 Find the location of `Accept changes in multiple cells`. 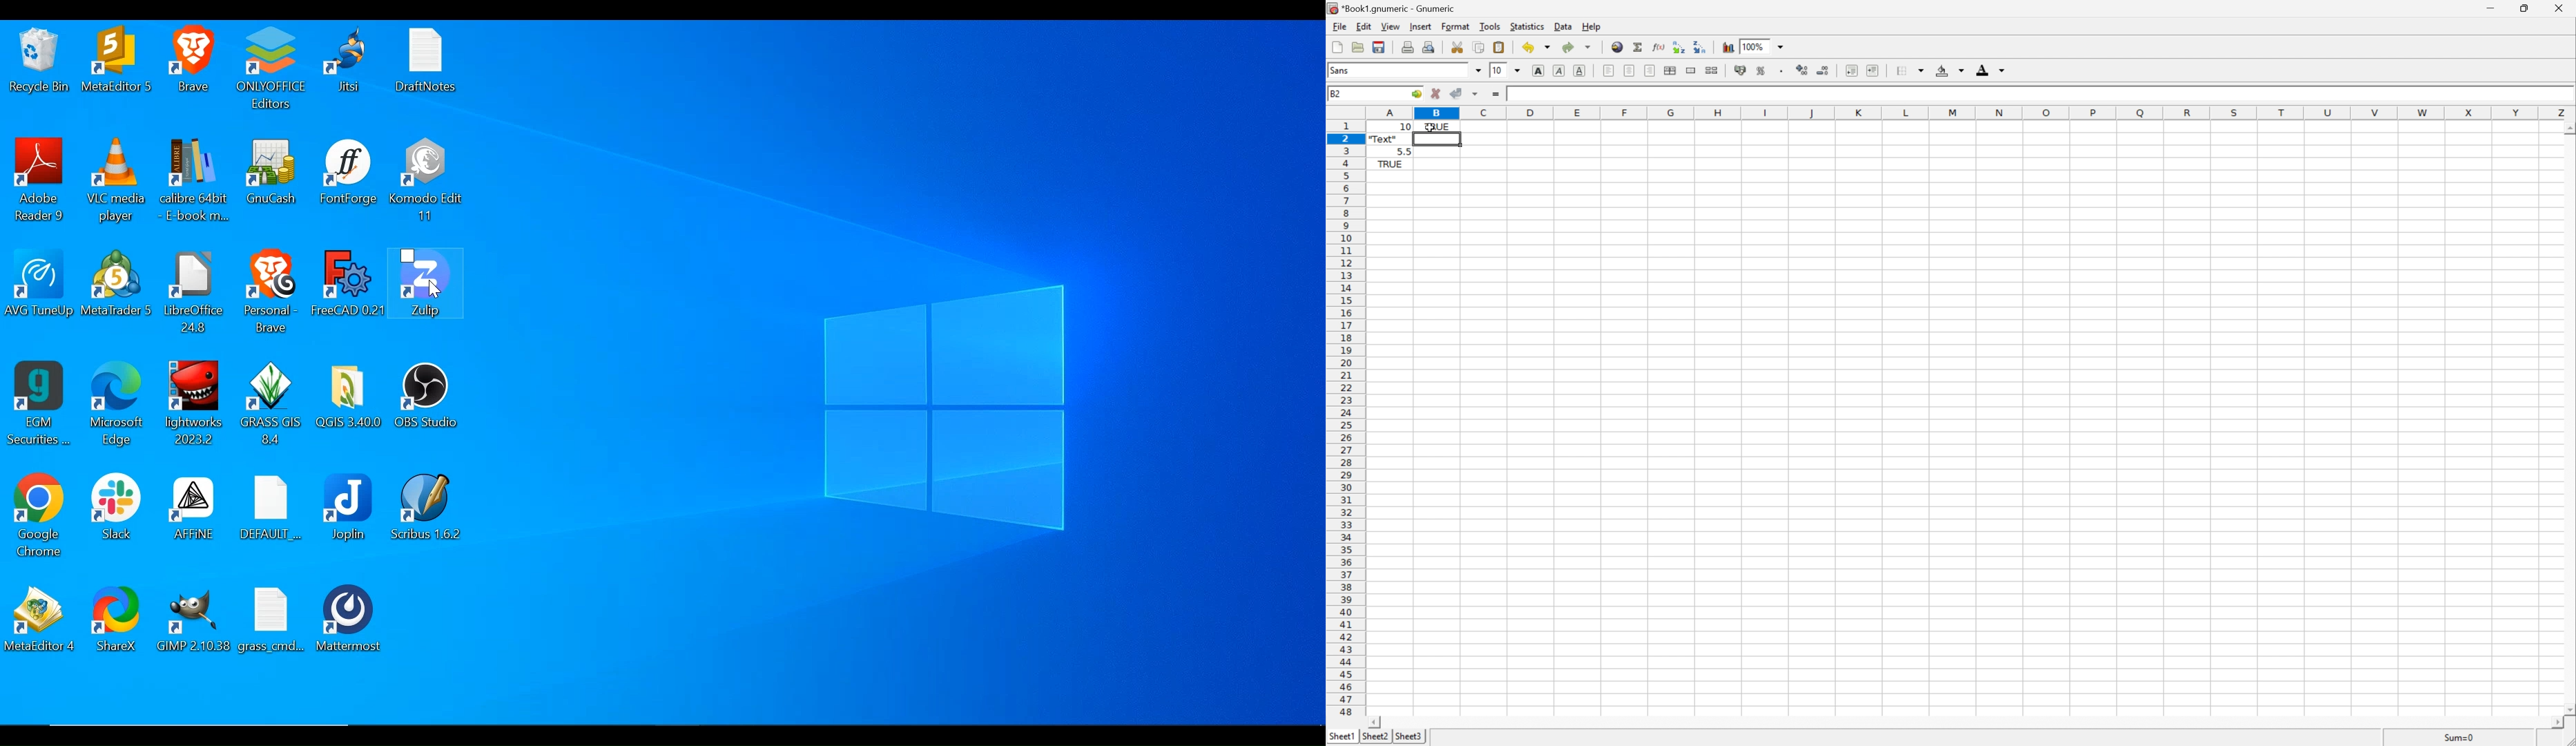

Accept changes in multiple cells is located at coordinates (1475, 94).